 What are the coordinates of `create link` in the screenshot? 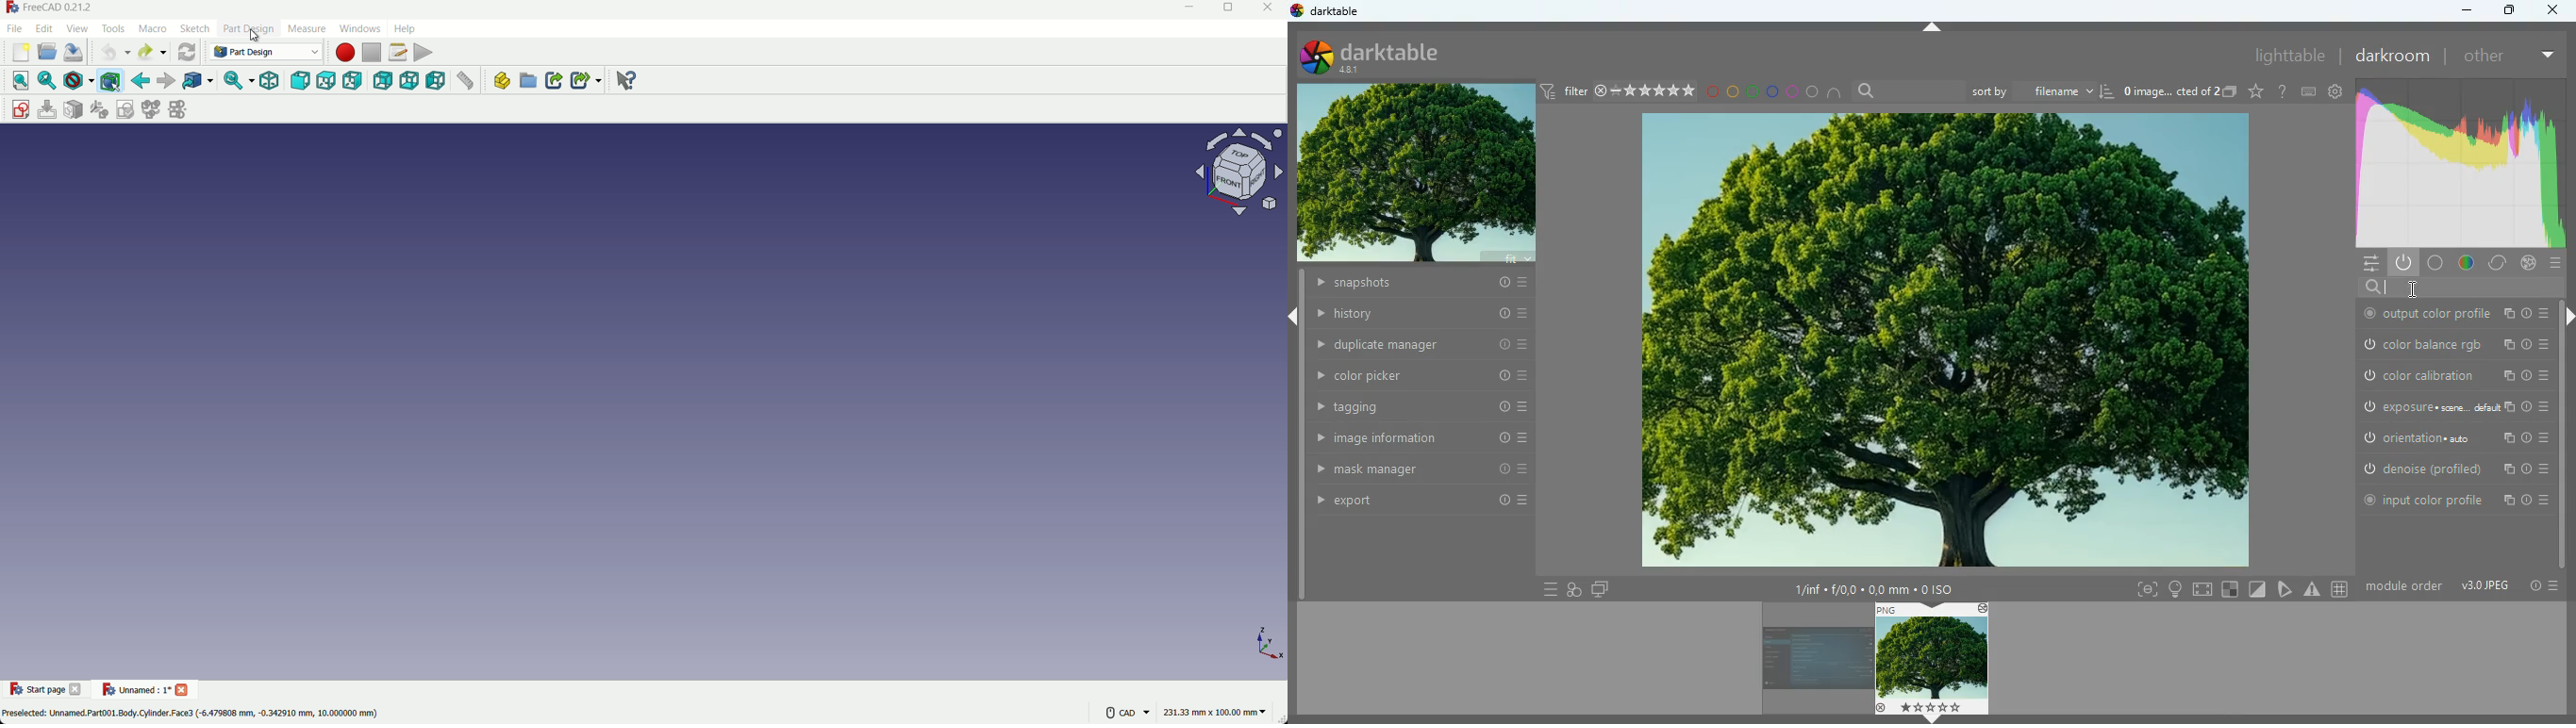 It's located at (553, 80).